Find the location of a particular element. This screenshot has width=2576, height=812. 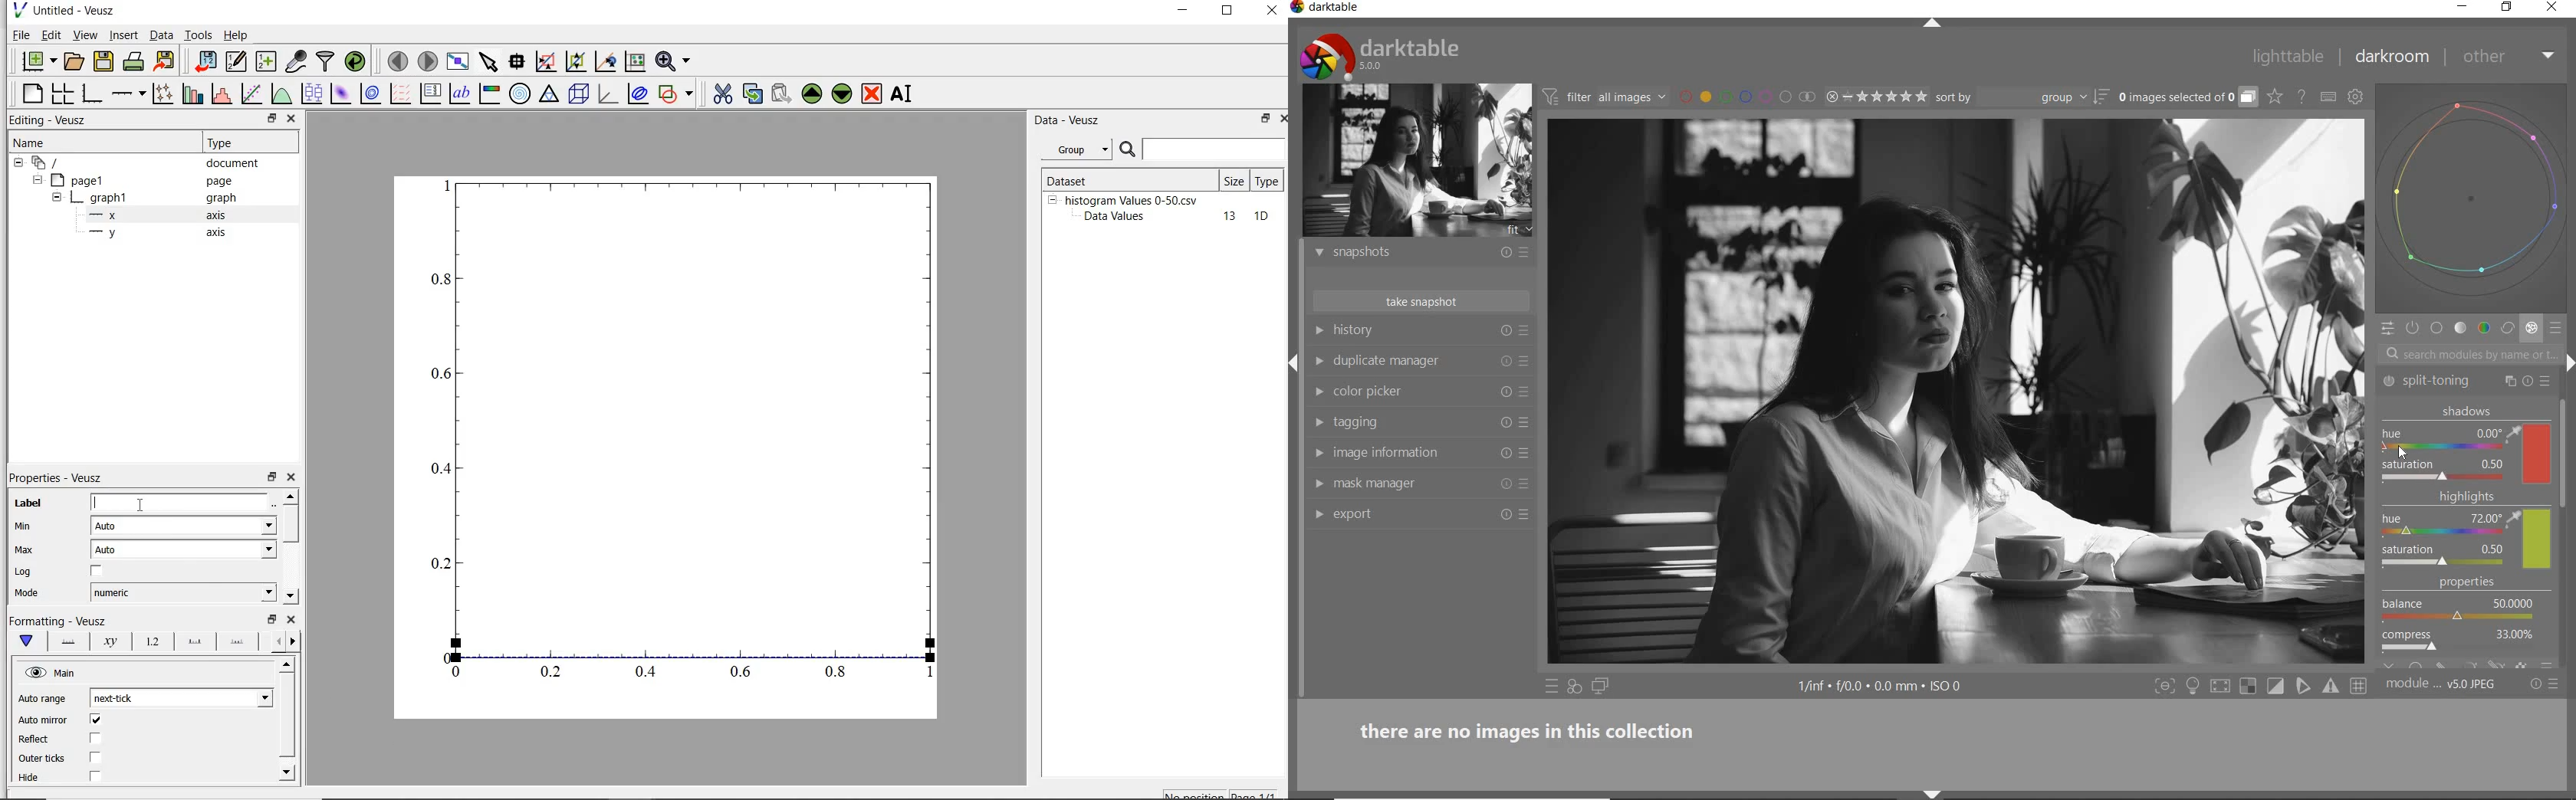

remove the selected widget is located at coordinates (871, 95).